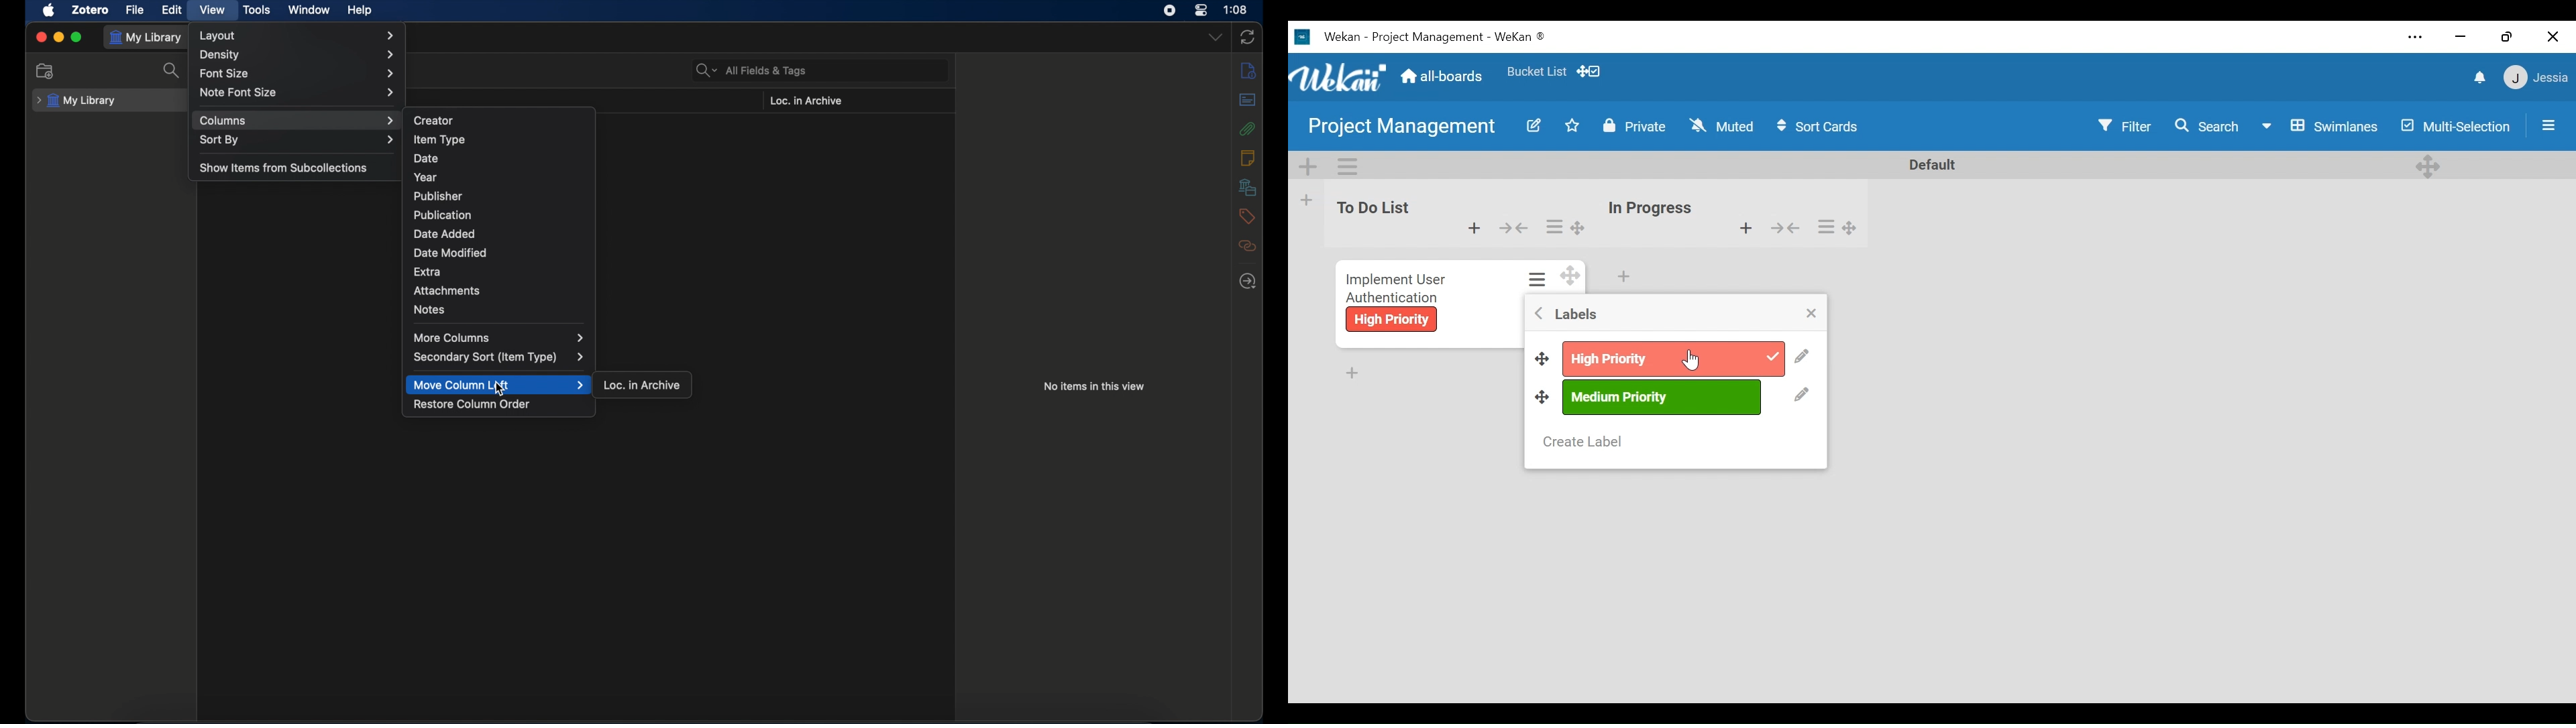 This screenshot has height=728, width=2576. What do you see at coordinates (1690, 360) in the screenshot?
I see `cursor` at bounding box center [1690, 360].